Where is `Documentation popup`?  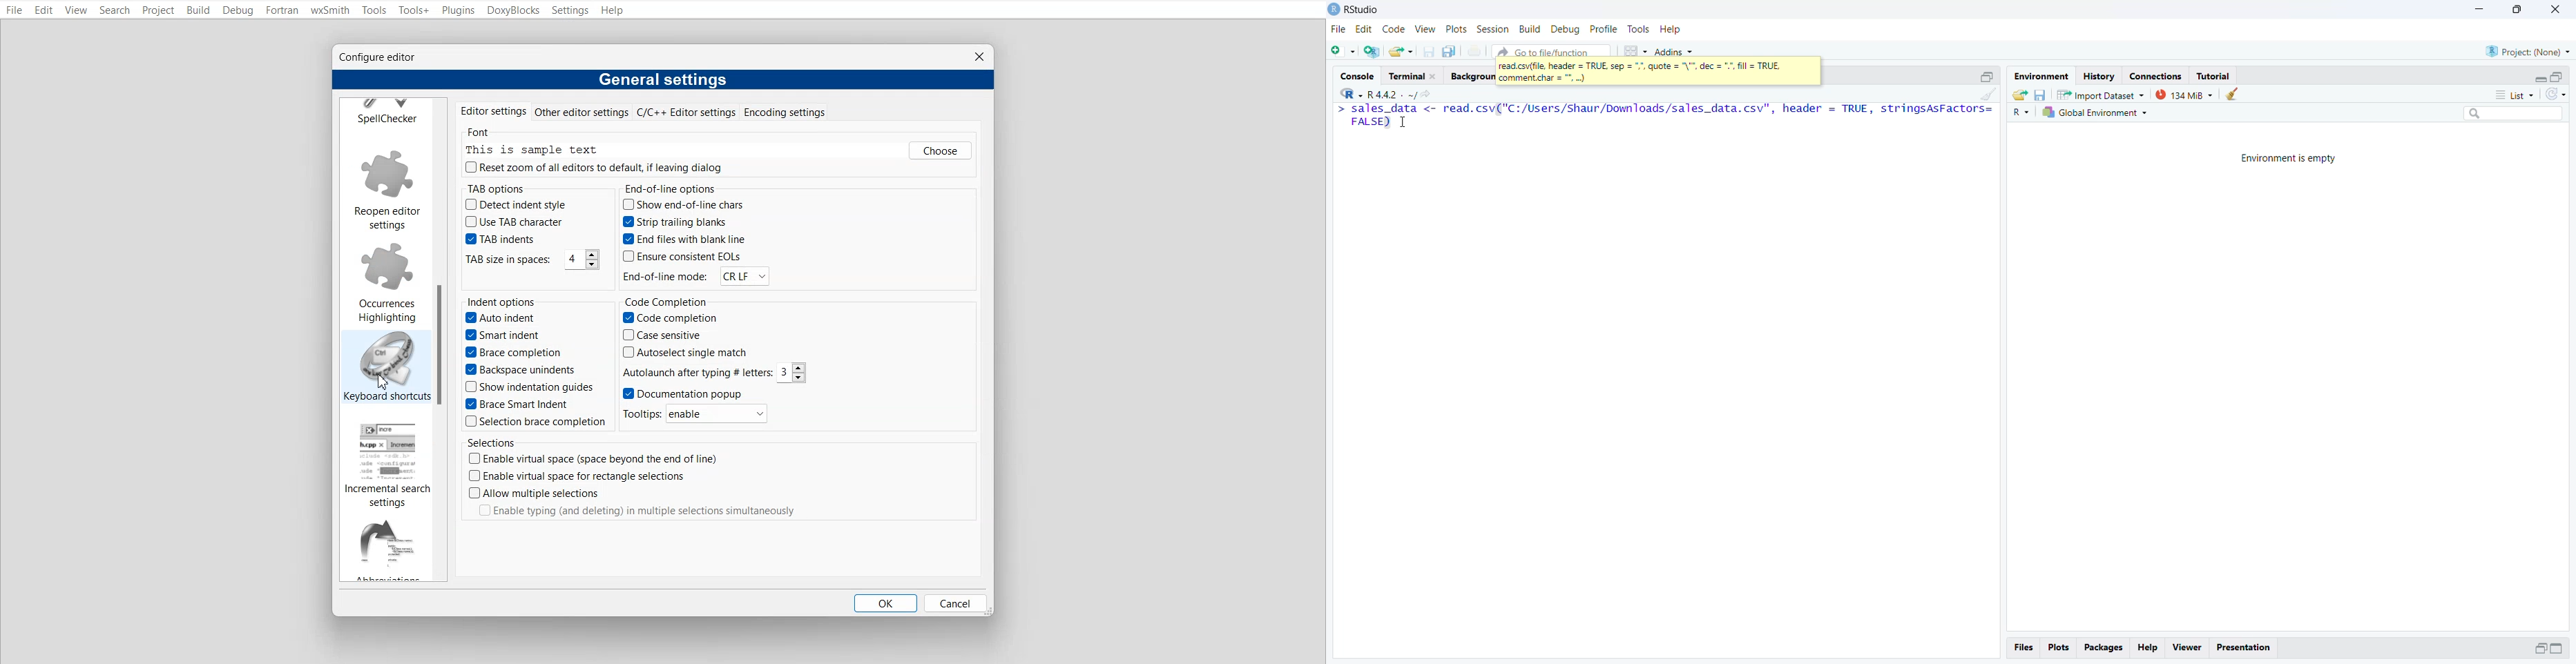
Documentation popup is located at coordinates (685, 393).